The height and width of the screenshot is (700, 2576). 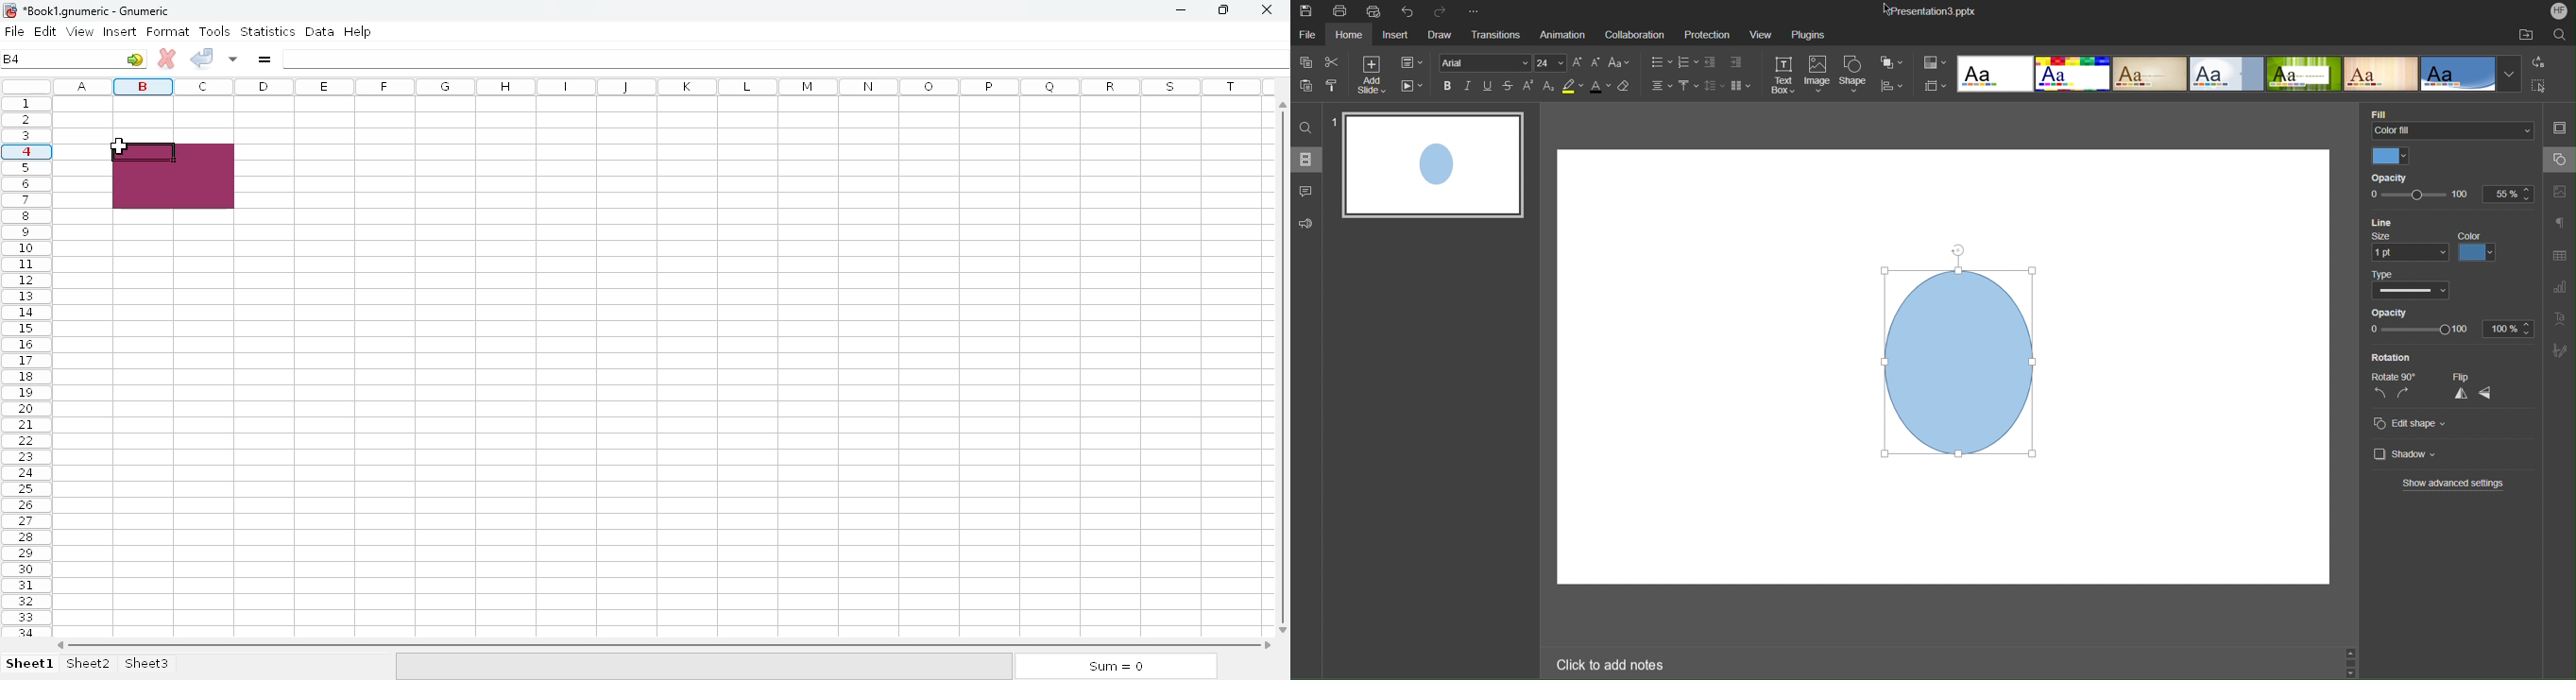 What do you see at coordinates (2451, 198) in the screenshot?
I see `Opacity adjuster` at bounding box center [2451, 198].